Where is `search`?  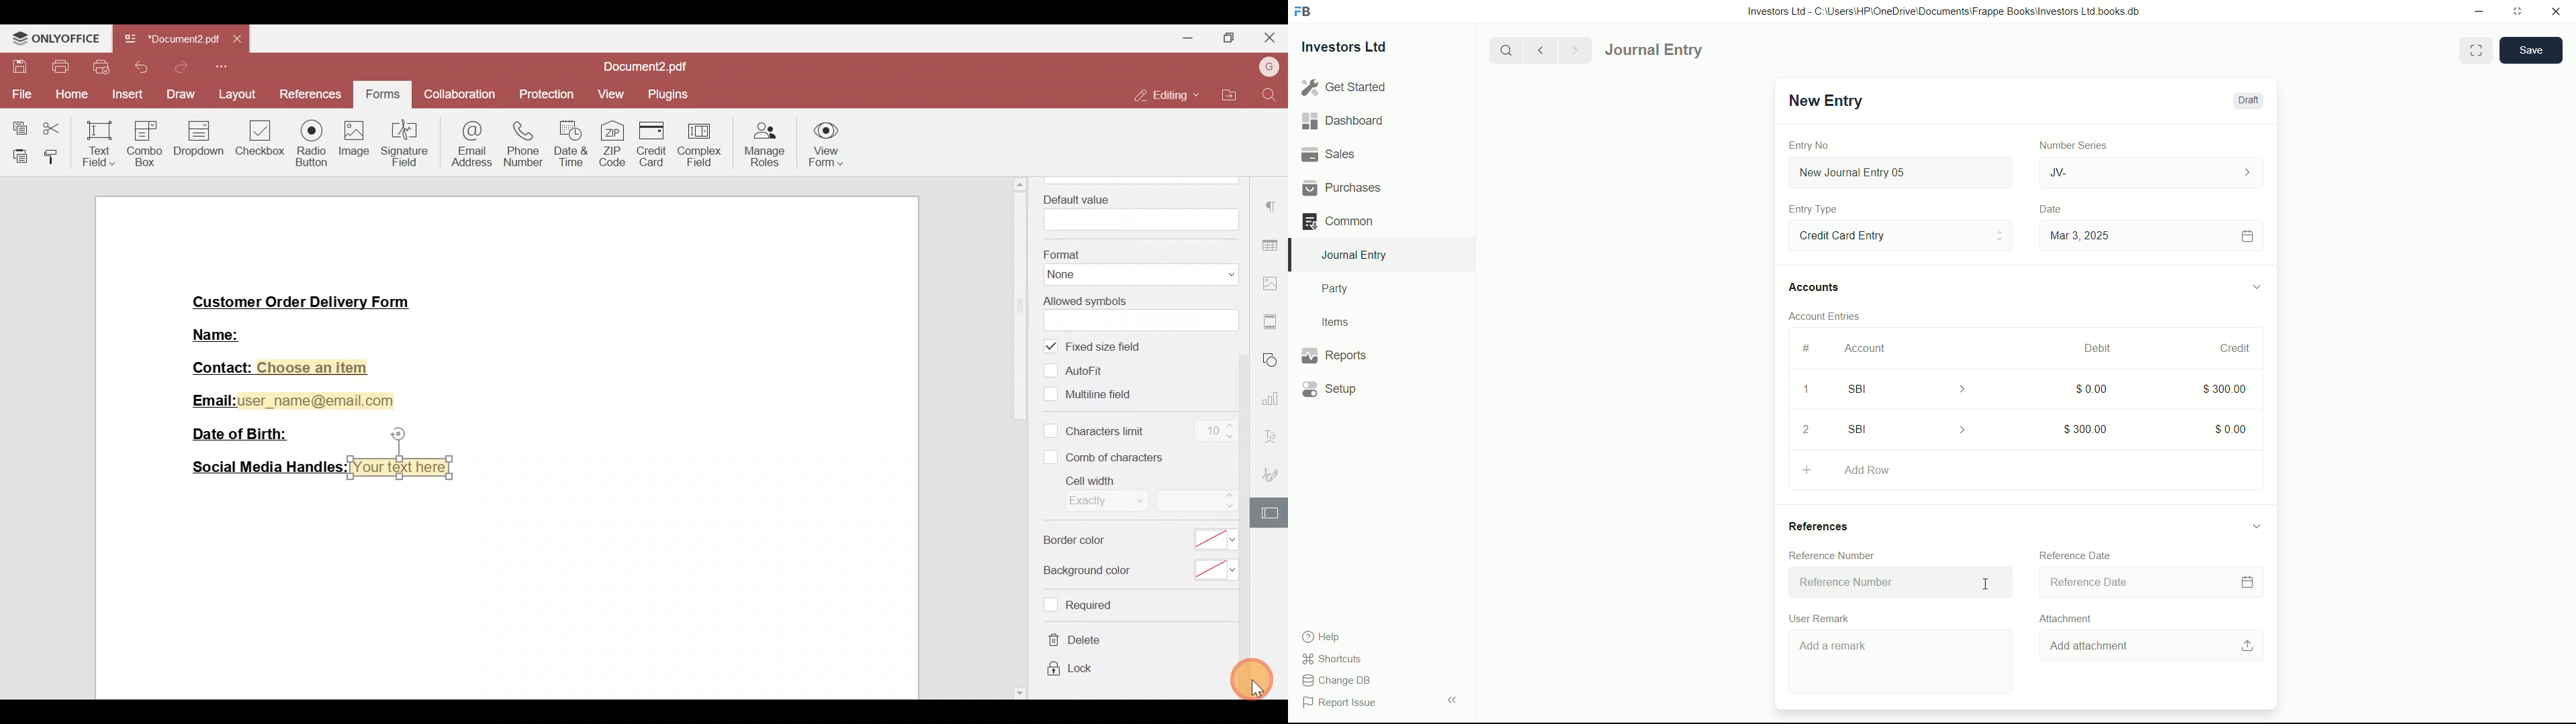
search is located at coordinates (1505, 49).